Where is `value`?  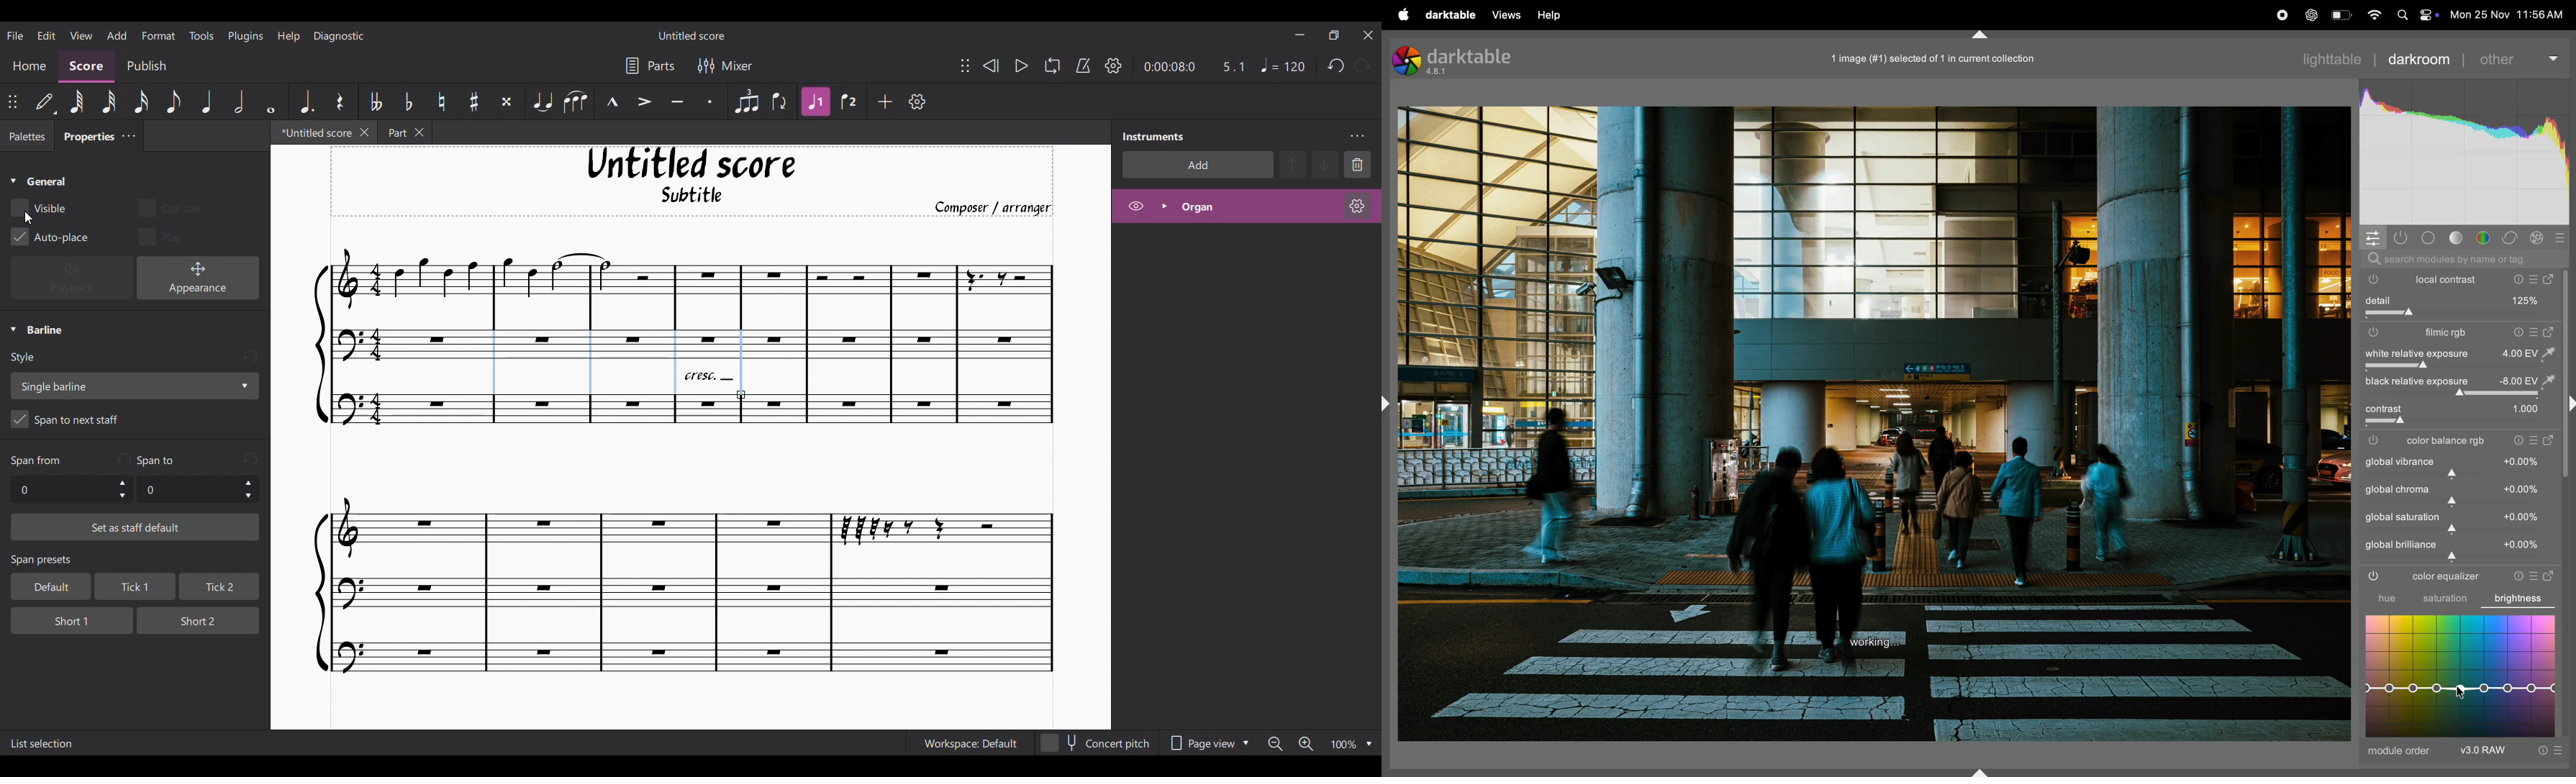 value is located at coordinates (2528, 353).